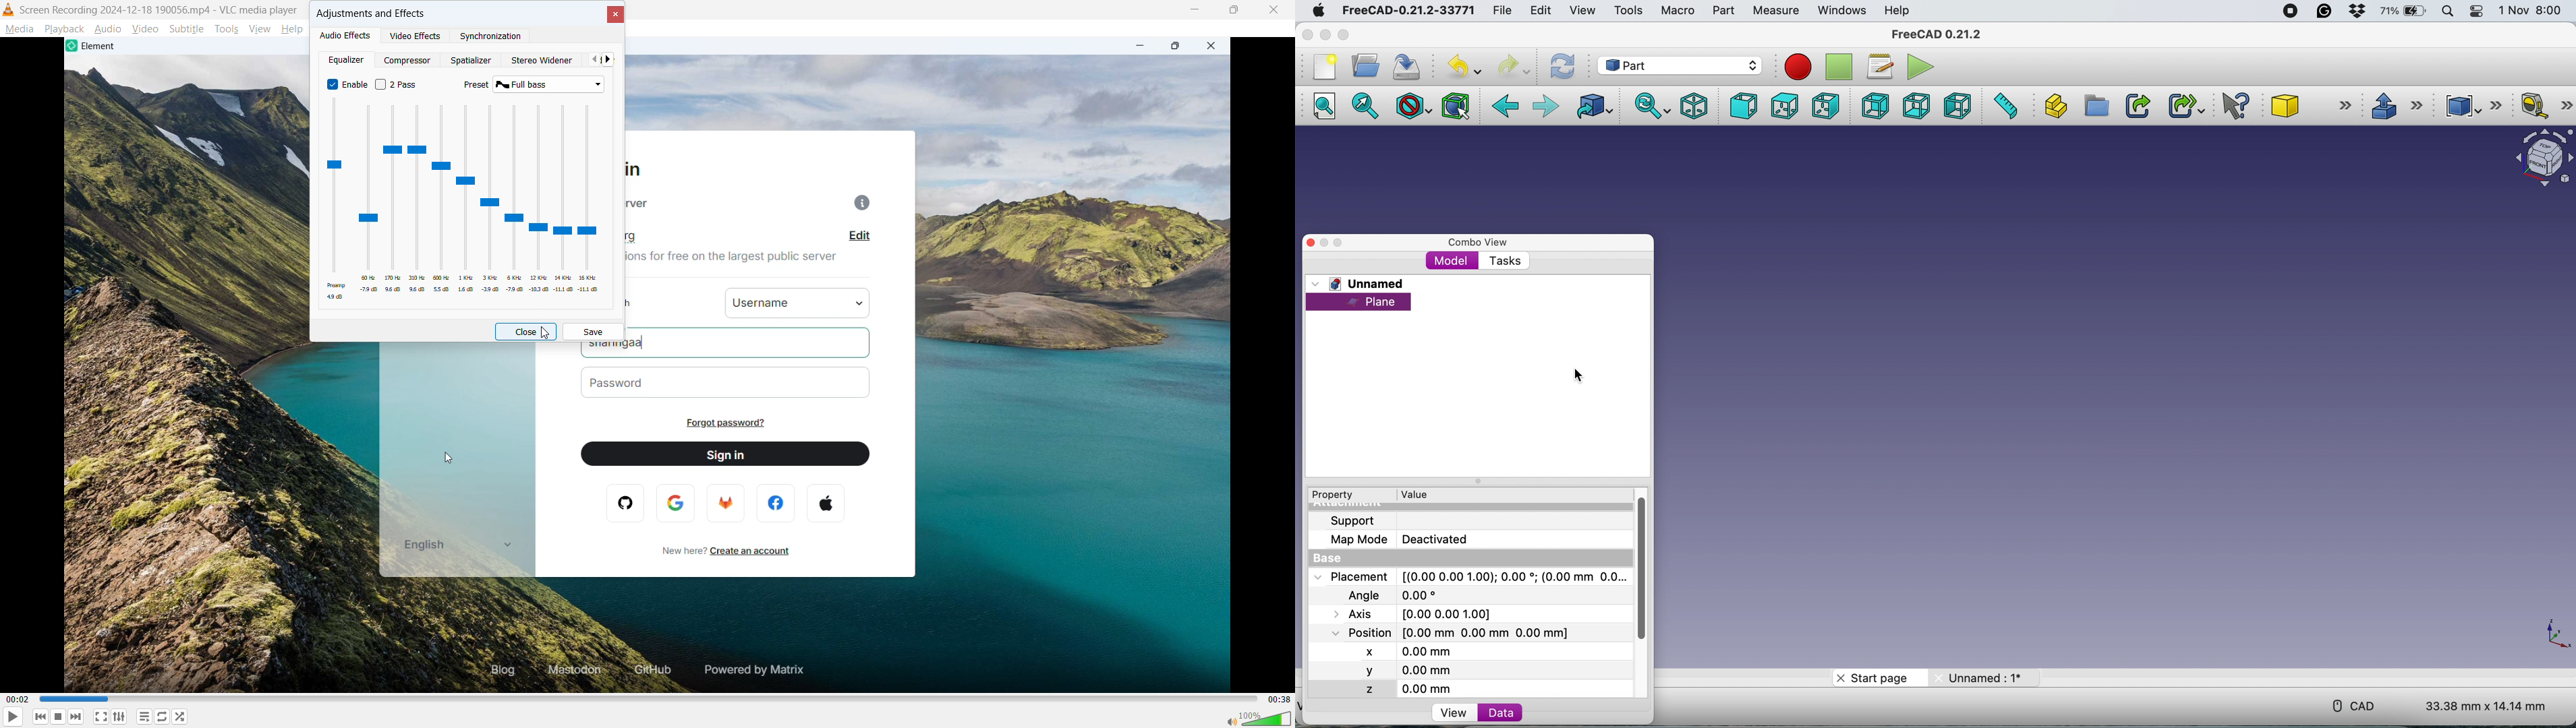  I want to click on isometric, so click(1694, 108).